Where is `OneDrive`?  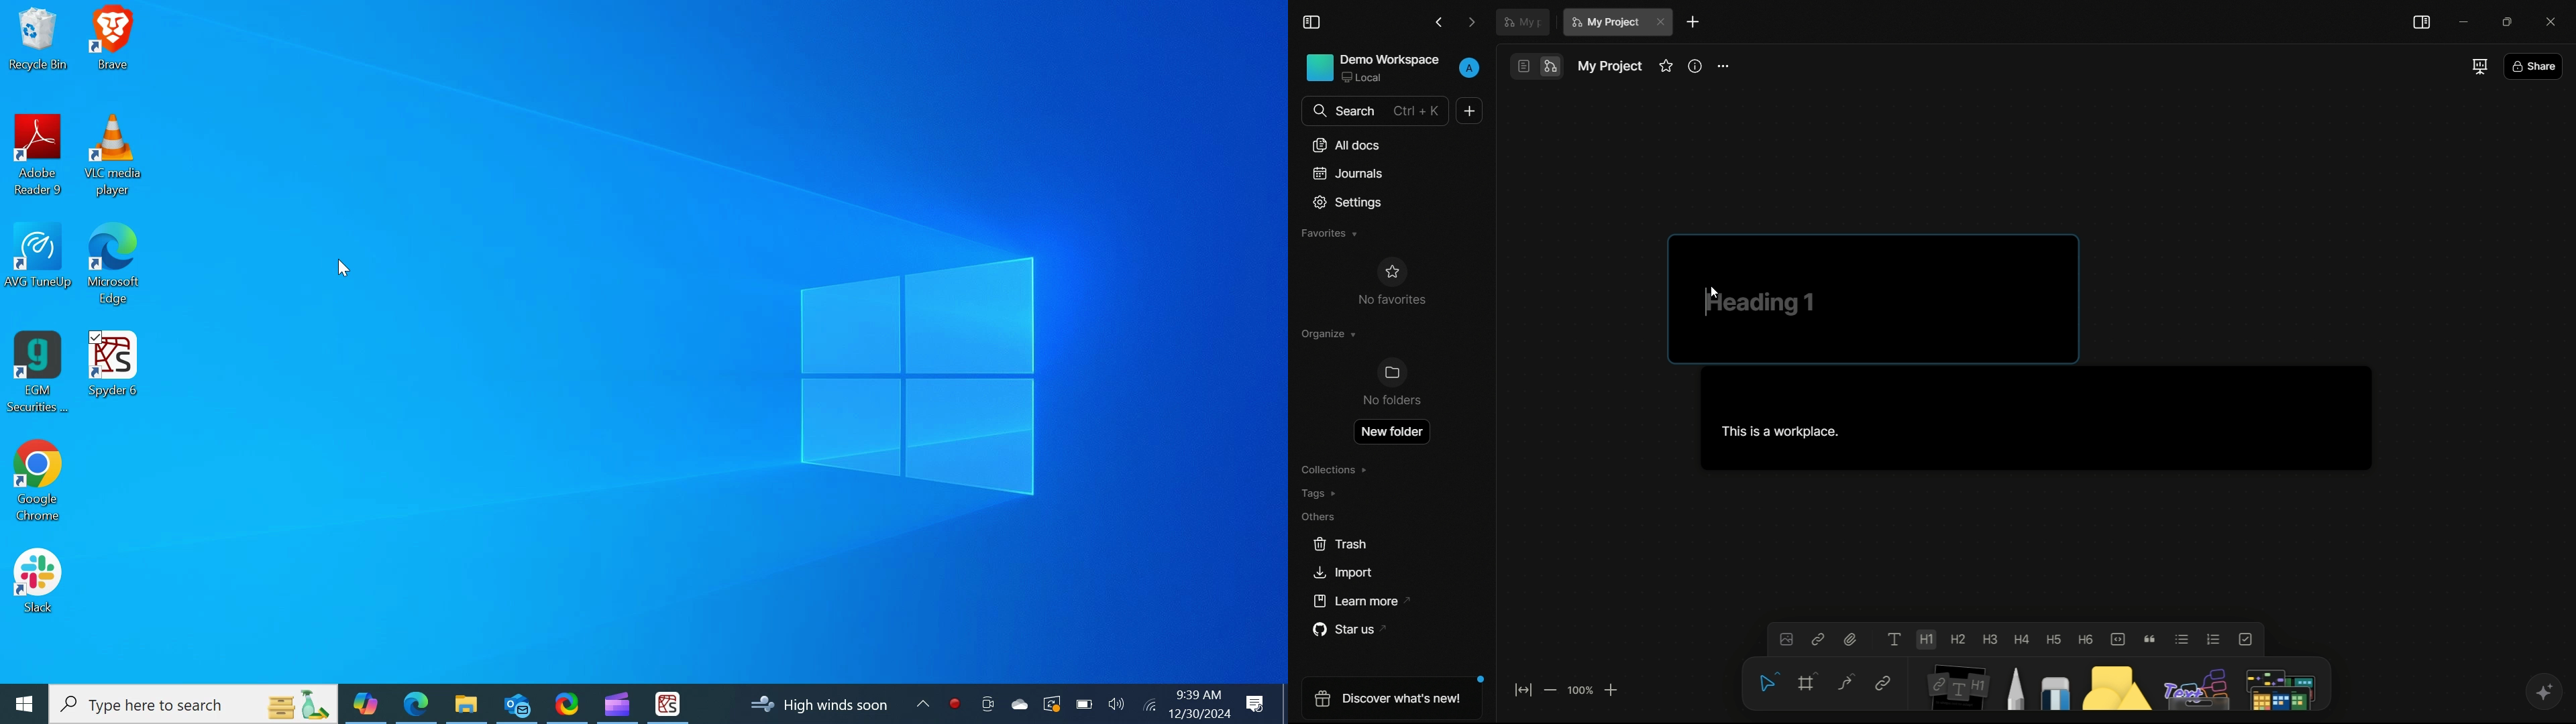
OneDrive is located at coordinates (1018, 703).